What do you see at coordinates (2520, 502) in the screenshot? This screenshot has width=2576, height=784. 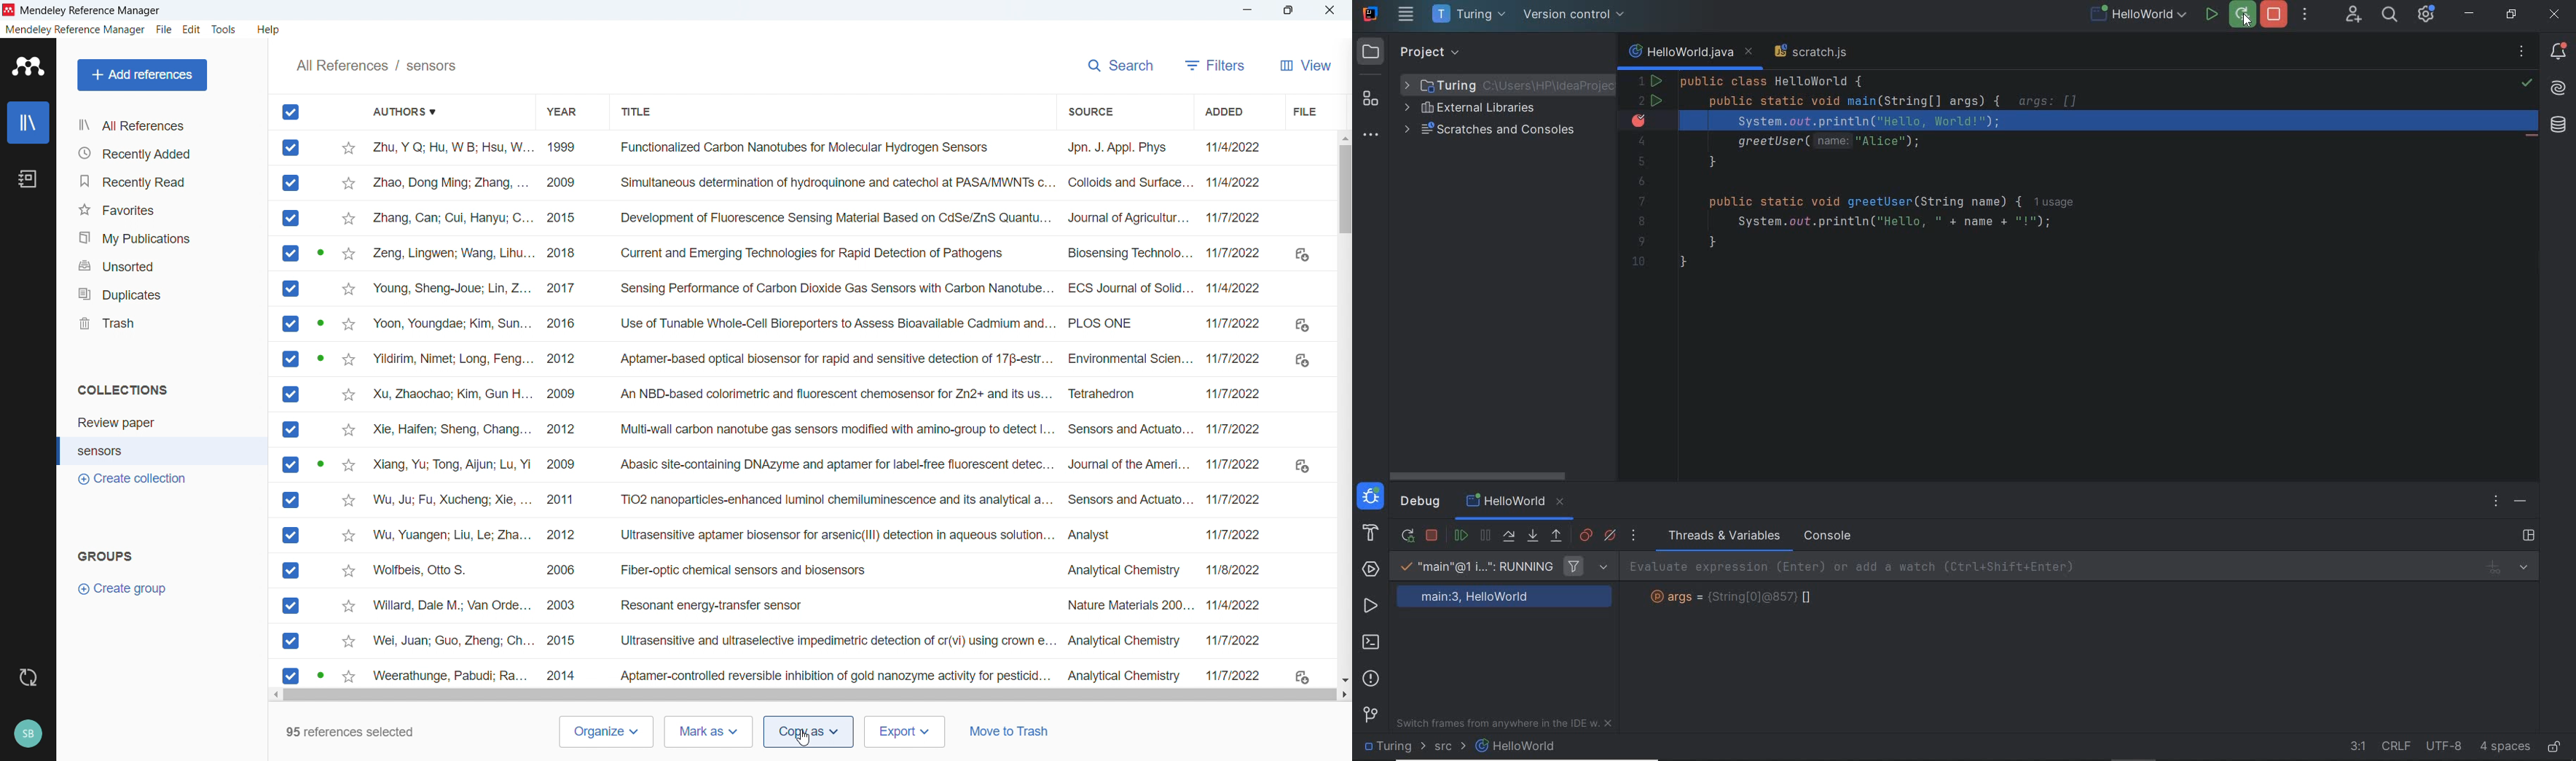 I see `hide` at bounding box center [2520, 502].